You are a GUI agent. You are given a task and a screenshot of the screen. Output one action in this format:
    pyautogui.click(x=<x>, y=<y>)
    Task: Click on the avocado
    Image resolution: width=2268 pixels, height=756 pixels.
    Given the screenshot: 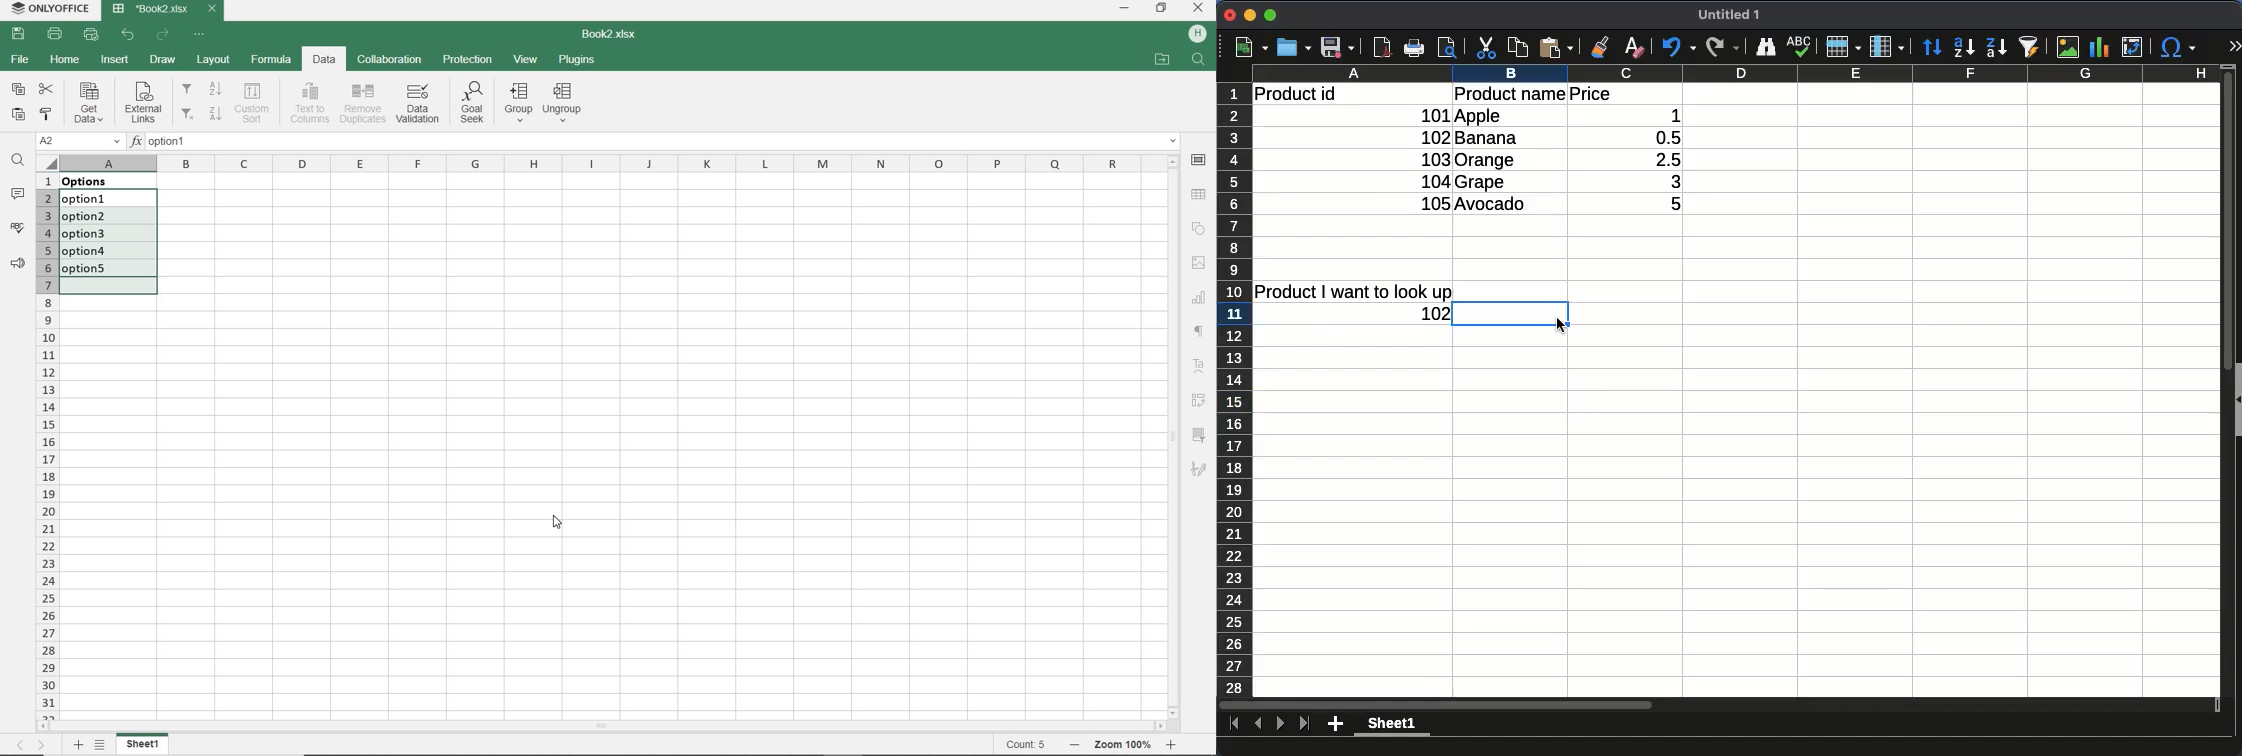 What is the action you would take?
    pyautogui.click(x=1493, y=204)
    